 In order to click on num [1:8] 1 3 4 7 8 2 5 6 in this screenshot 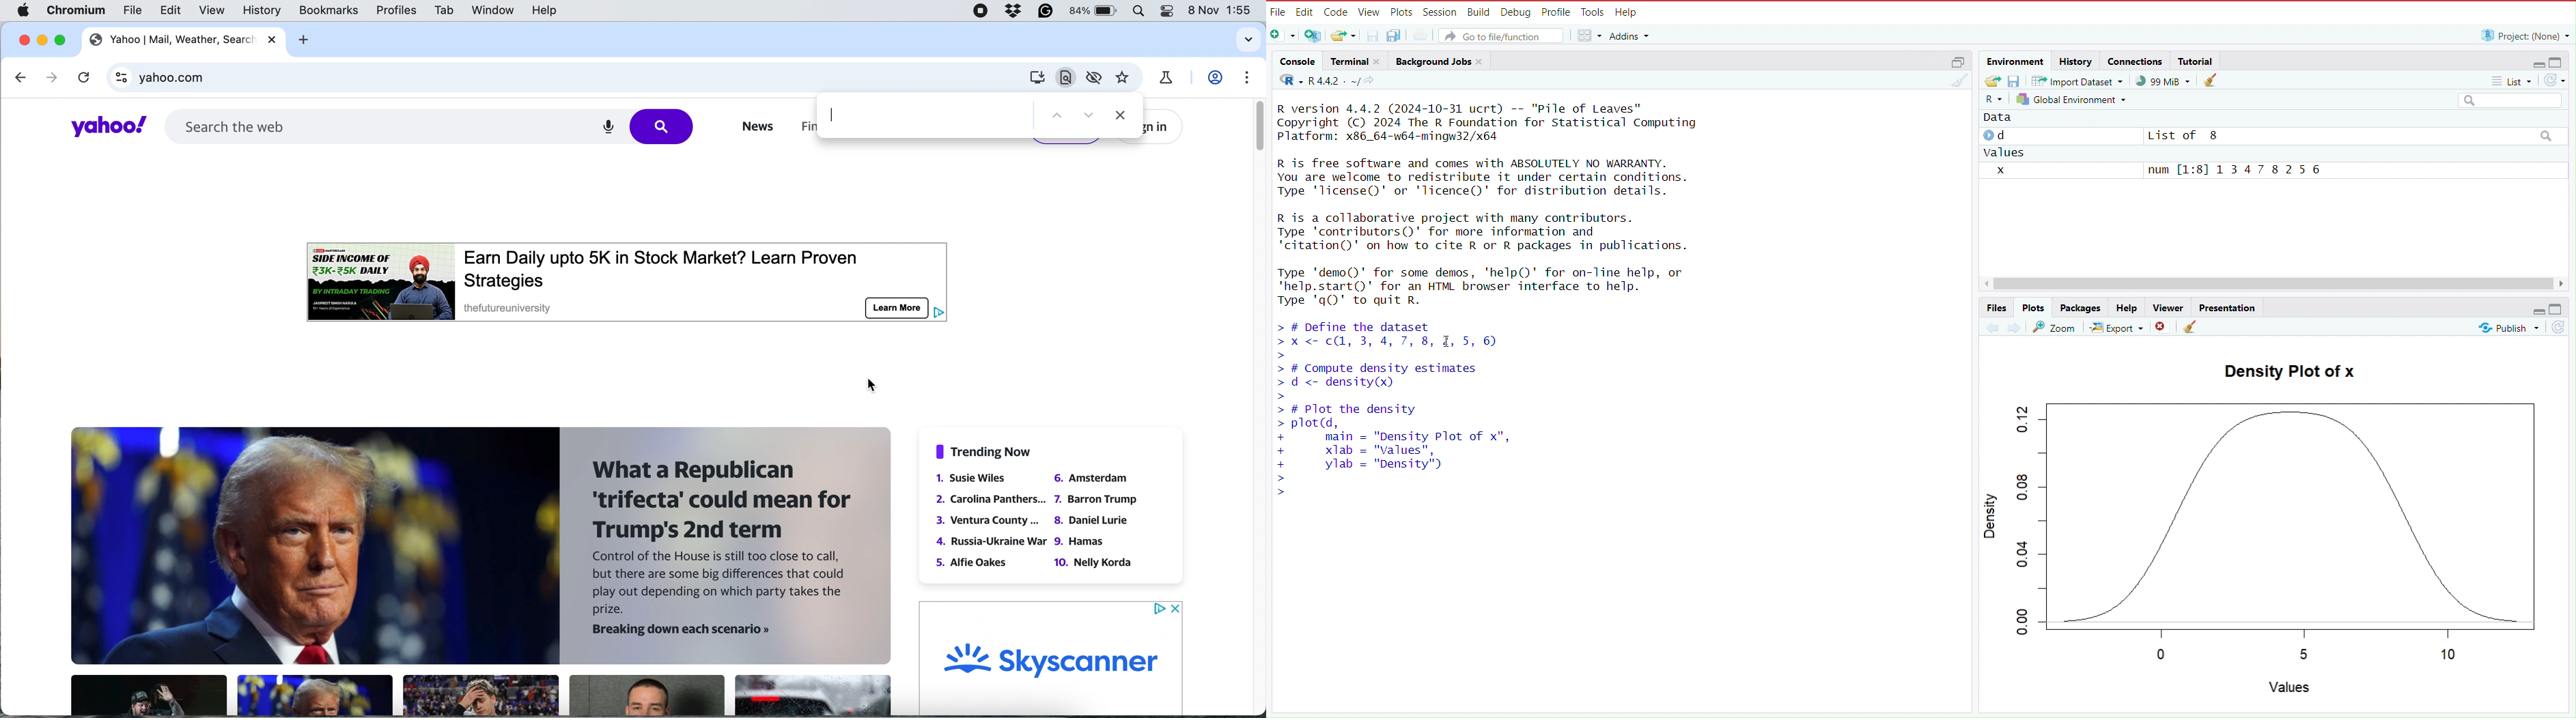, I will do `click(2232, 168)`.